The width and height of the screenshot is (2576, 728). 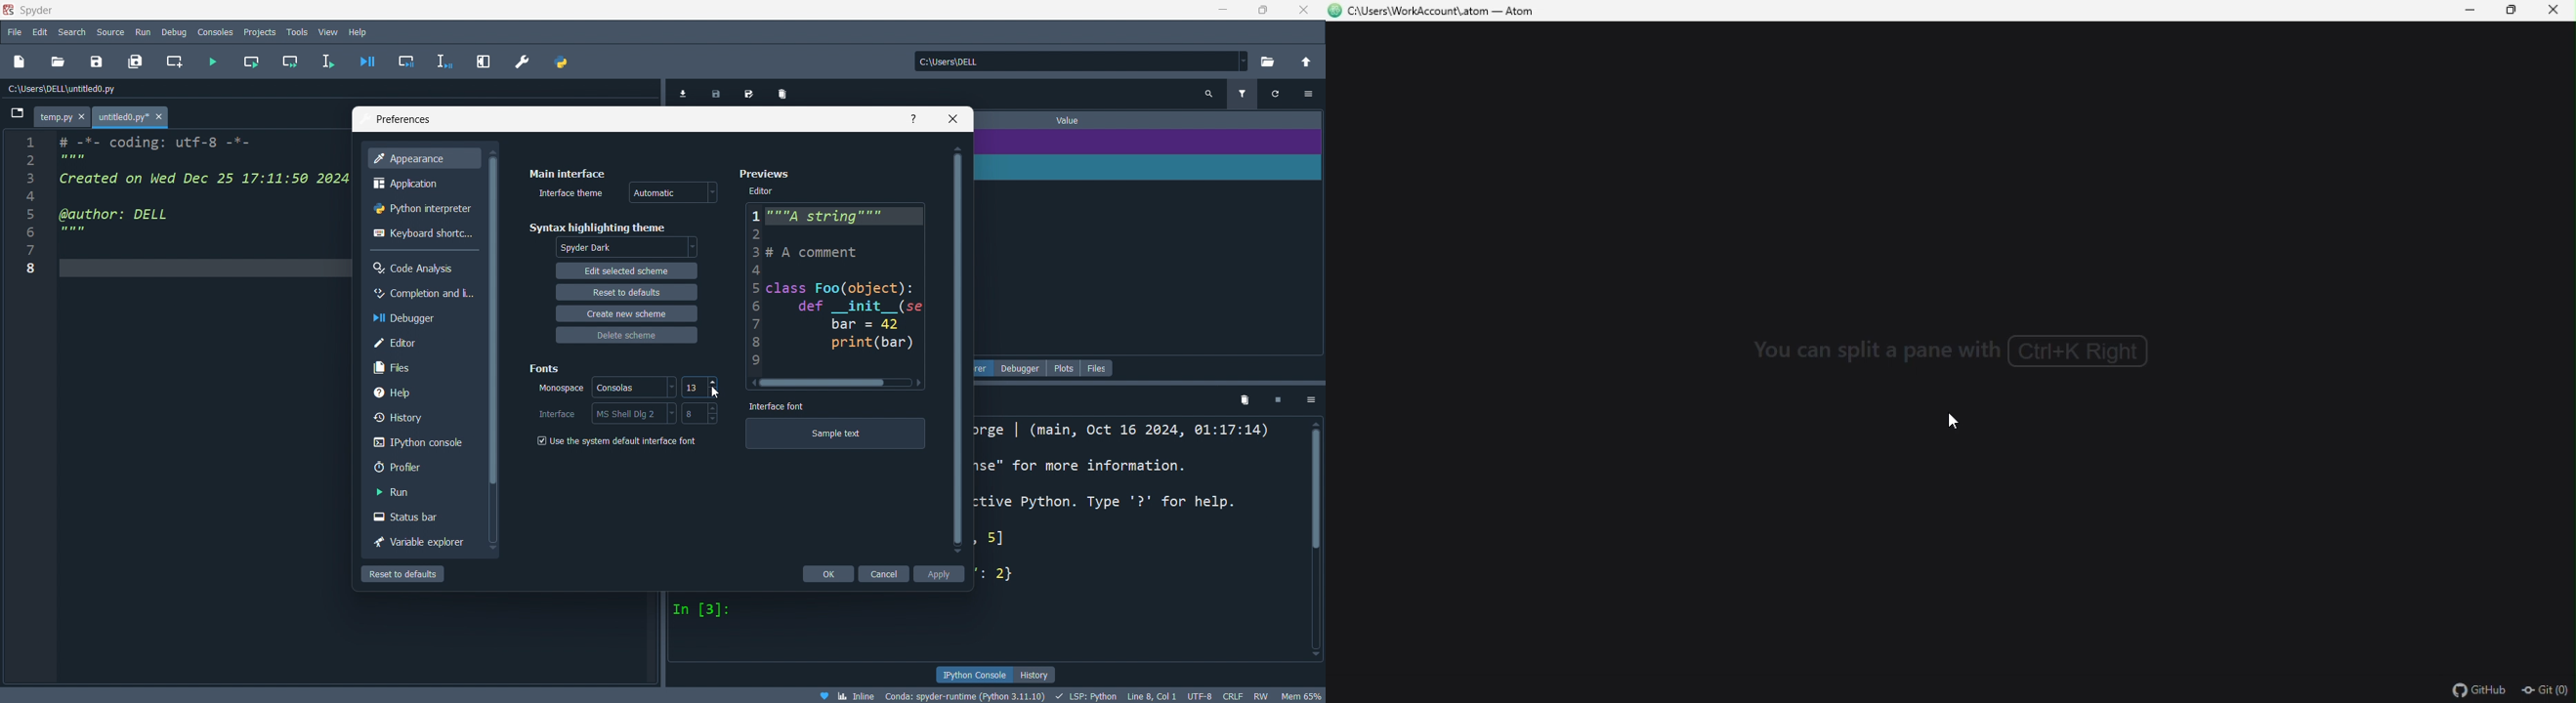 I want to click on C:\Users\DELL, so click(x=975, y=61).